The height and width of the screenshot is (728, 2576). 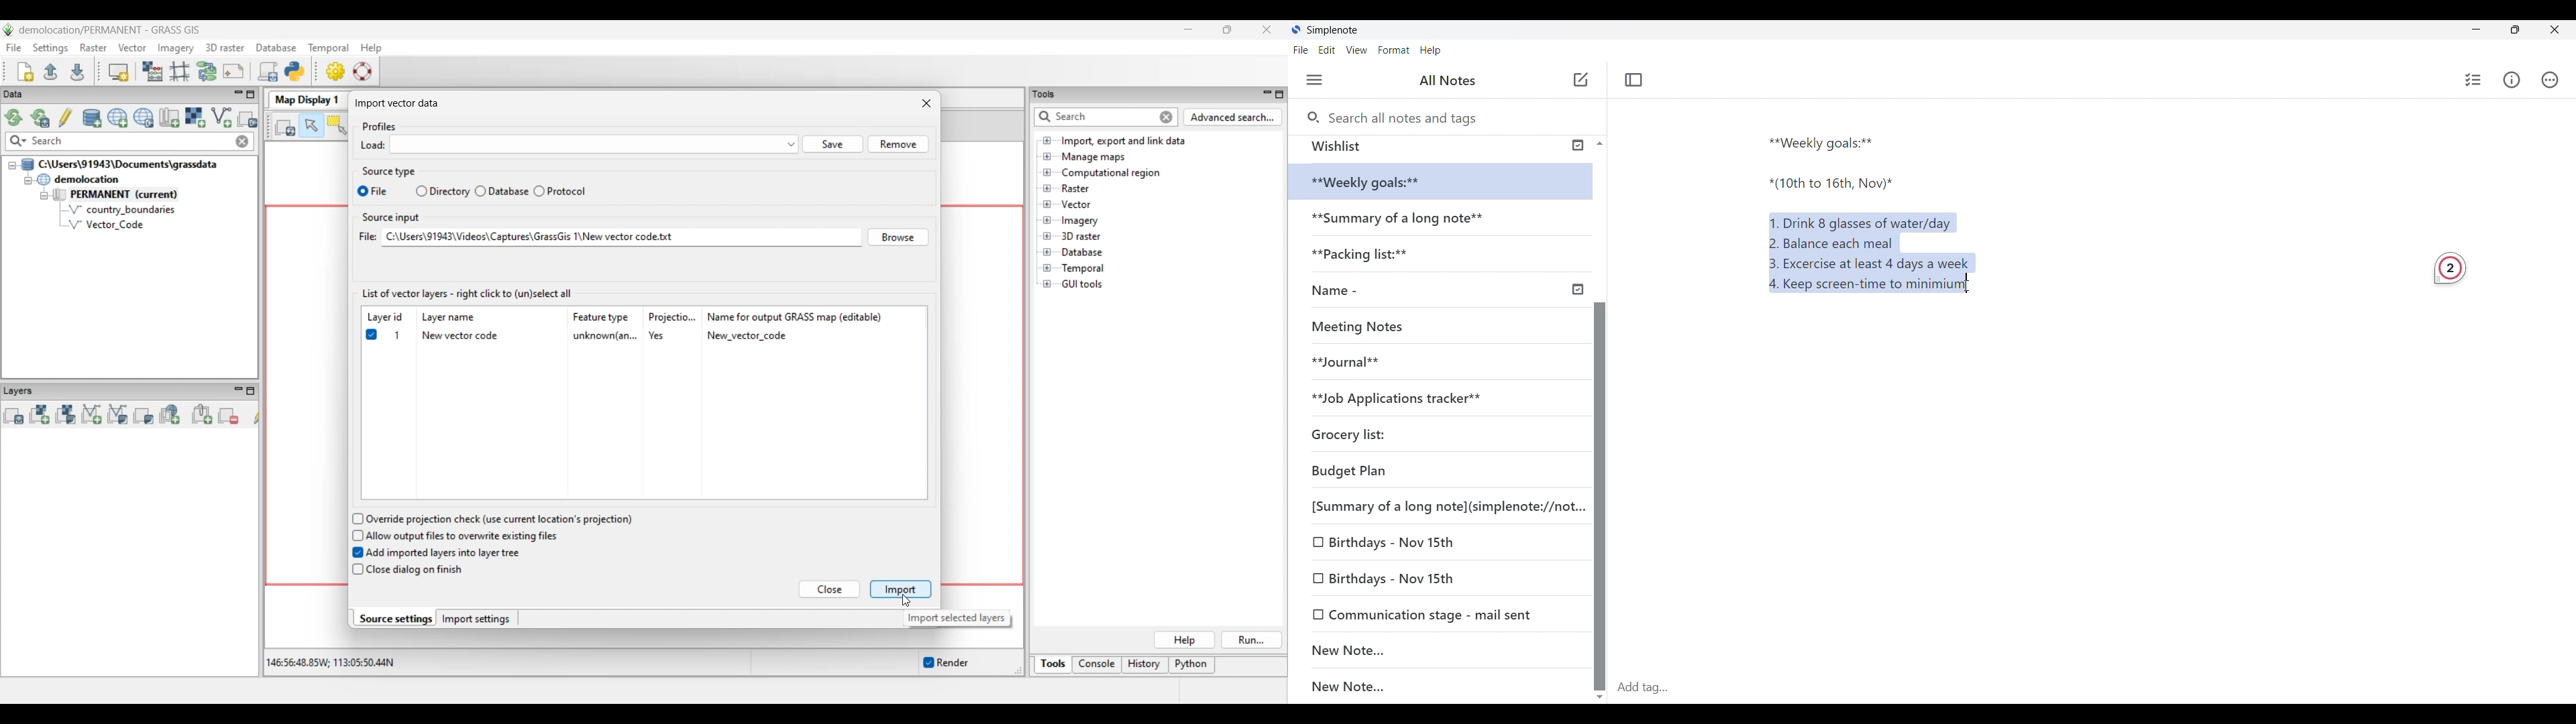 I want to click on New note..., so click(x=1447, y=687).